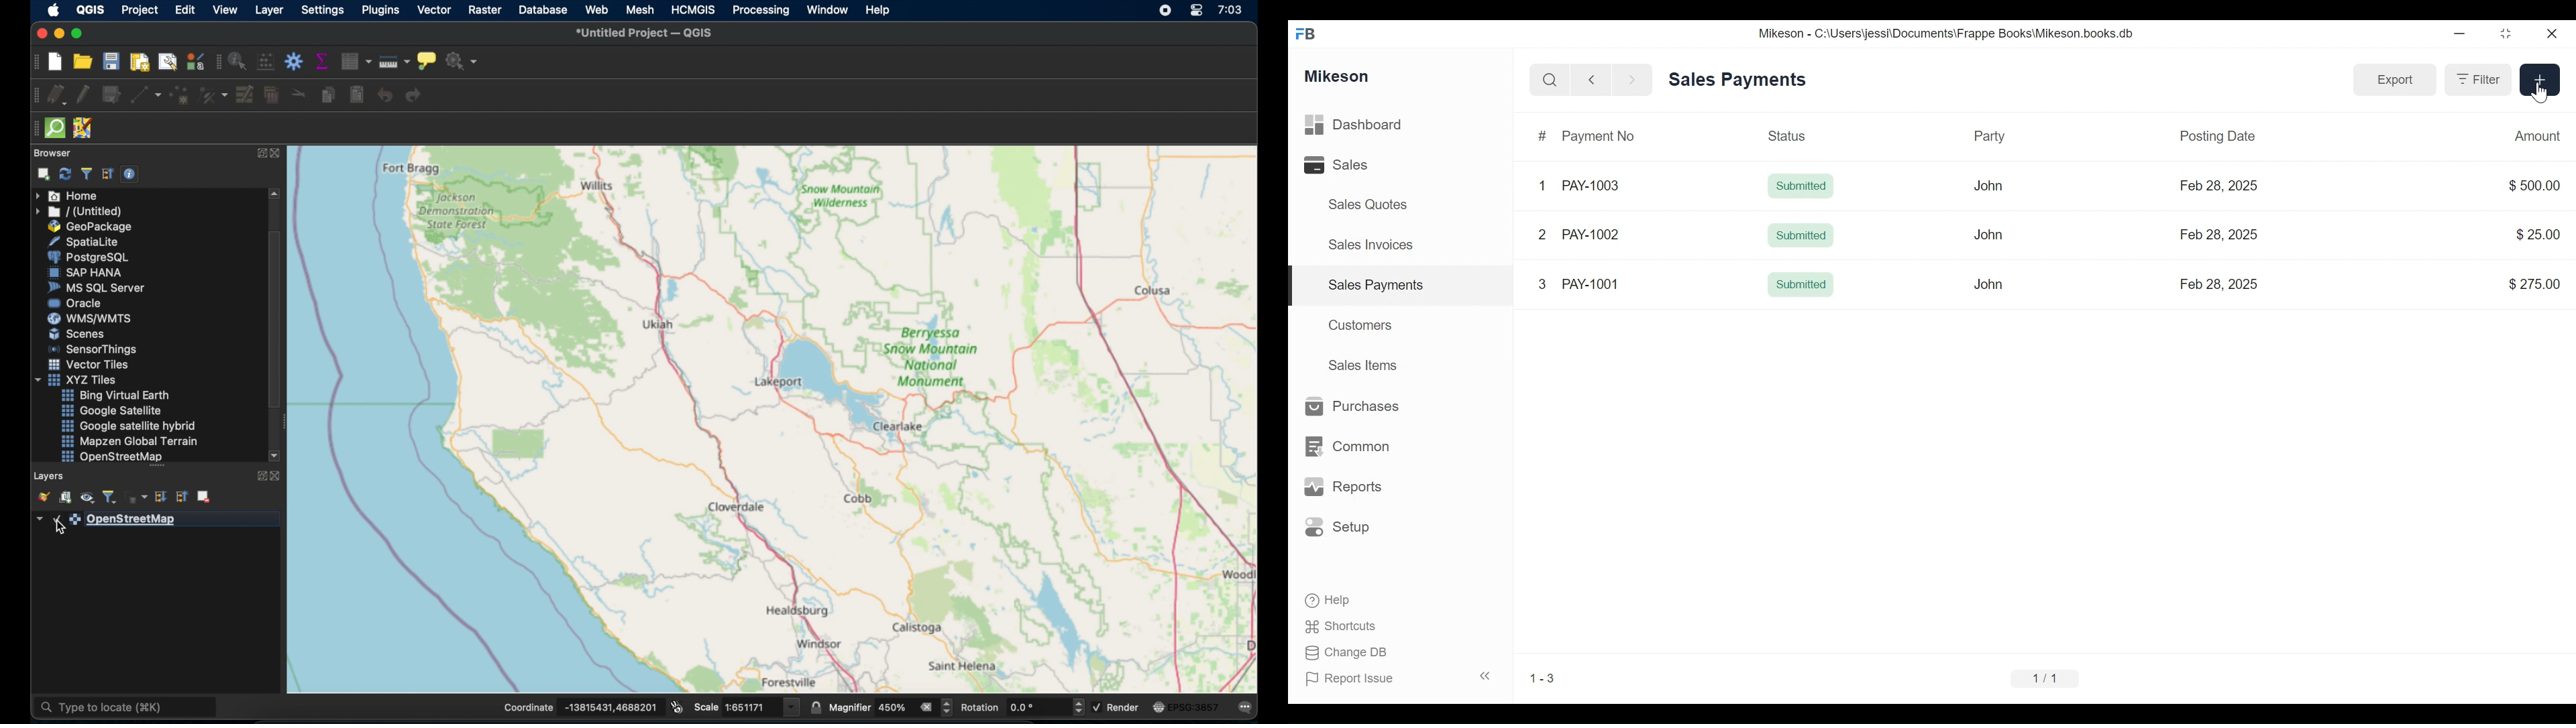 The image size is (2576, 728). What do you see at coordinates (38, 34) in the screenshot?
I see `close` at bounding box center [38, 34].